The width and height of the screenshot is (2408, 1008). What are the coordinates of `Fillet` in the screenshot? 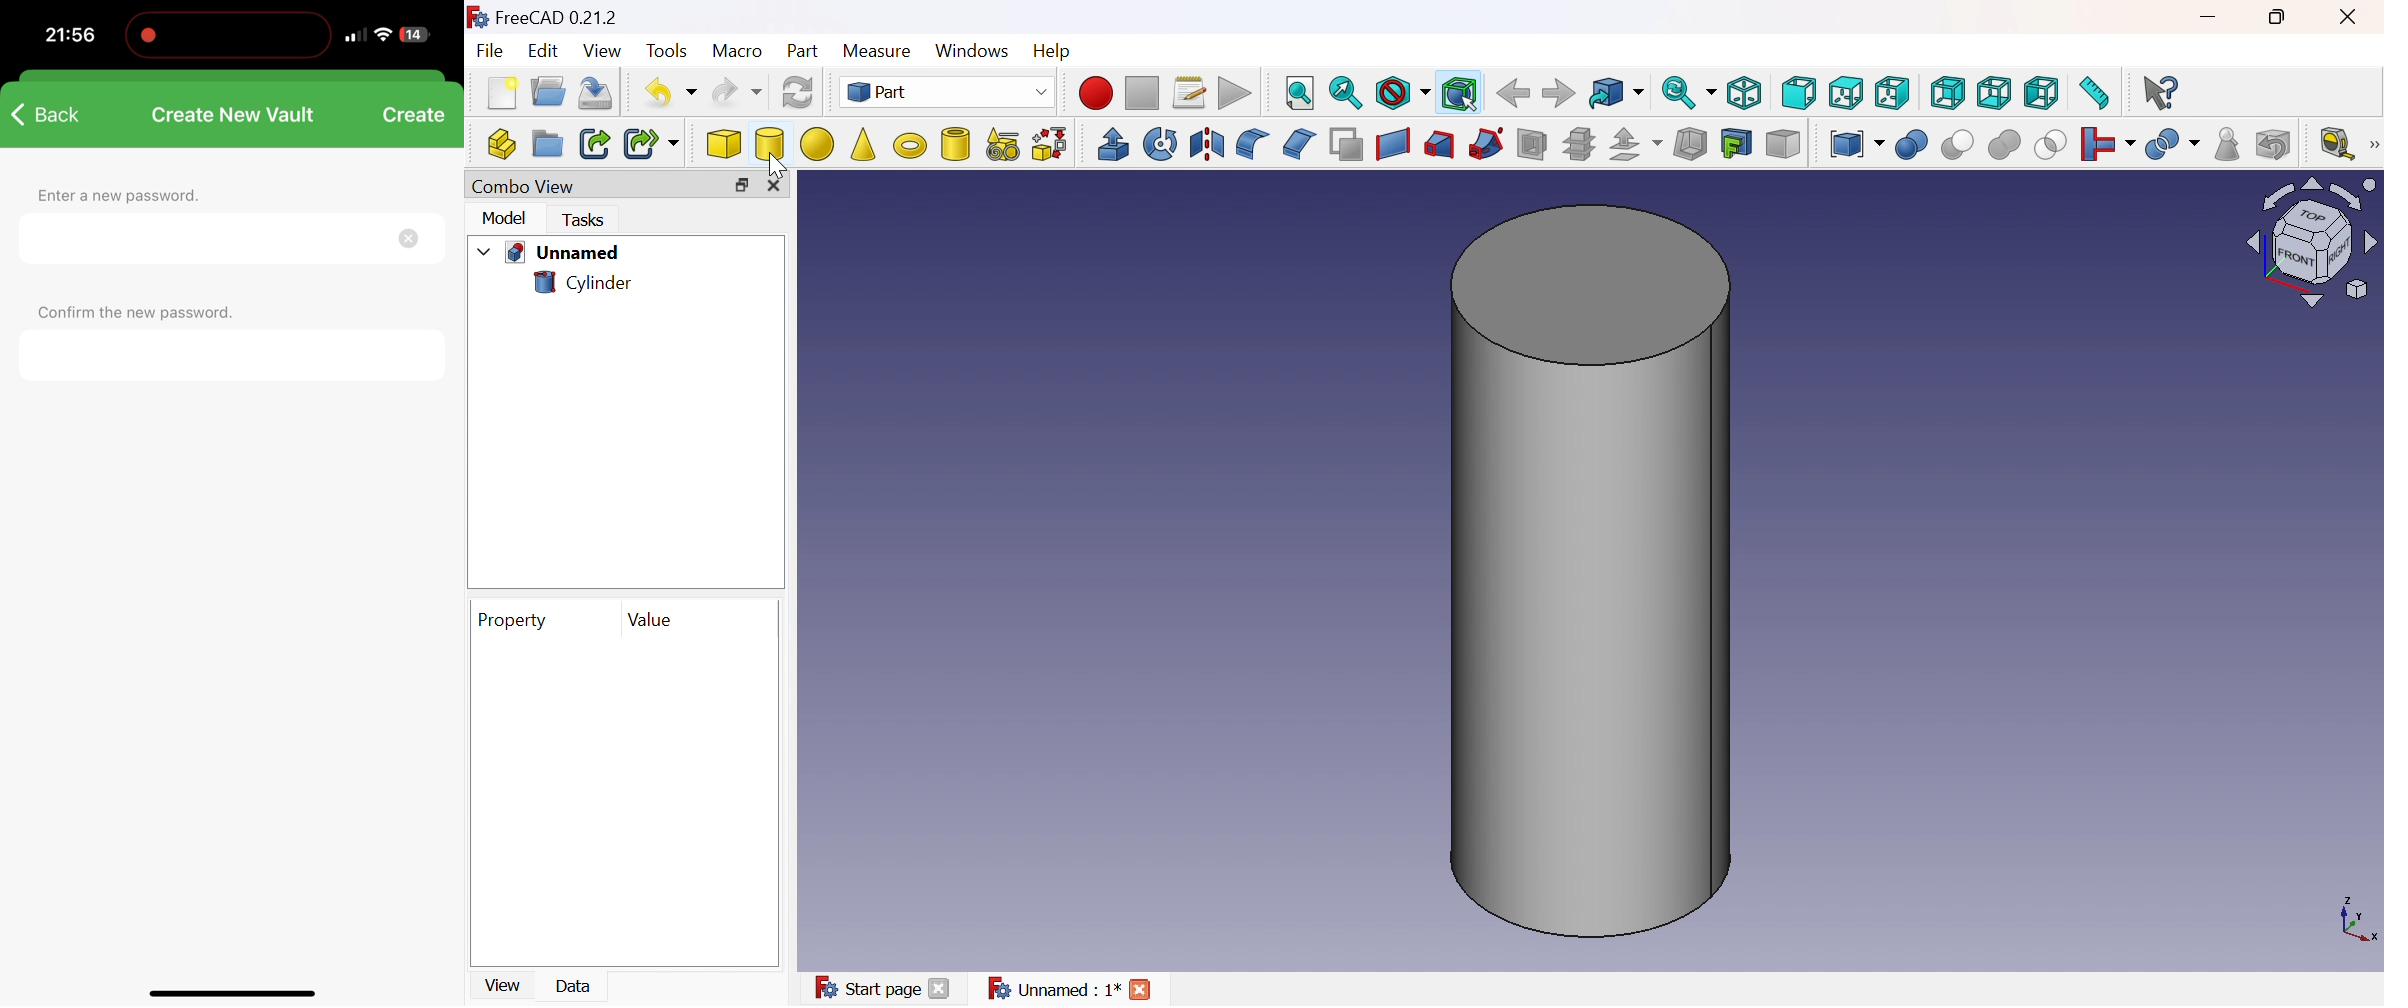 It's located at (1251, 144).